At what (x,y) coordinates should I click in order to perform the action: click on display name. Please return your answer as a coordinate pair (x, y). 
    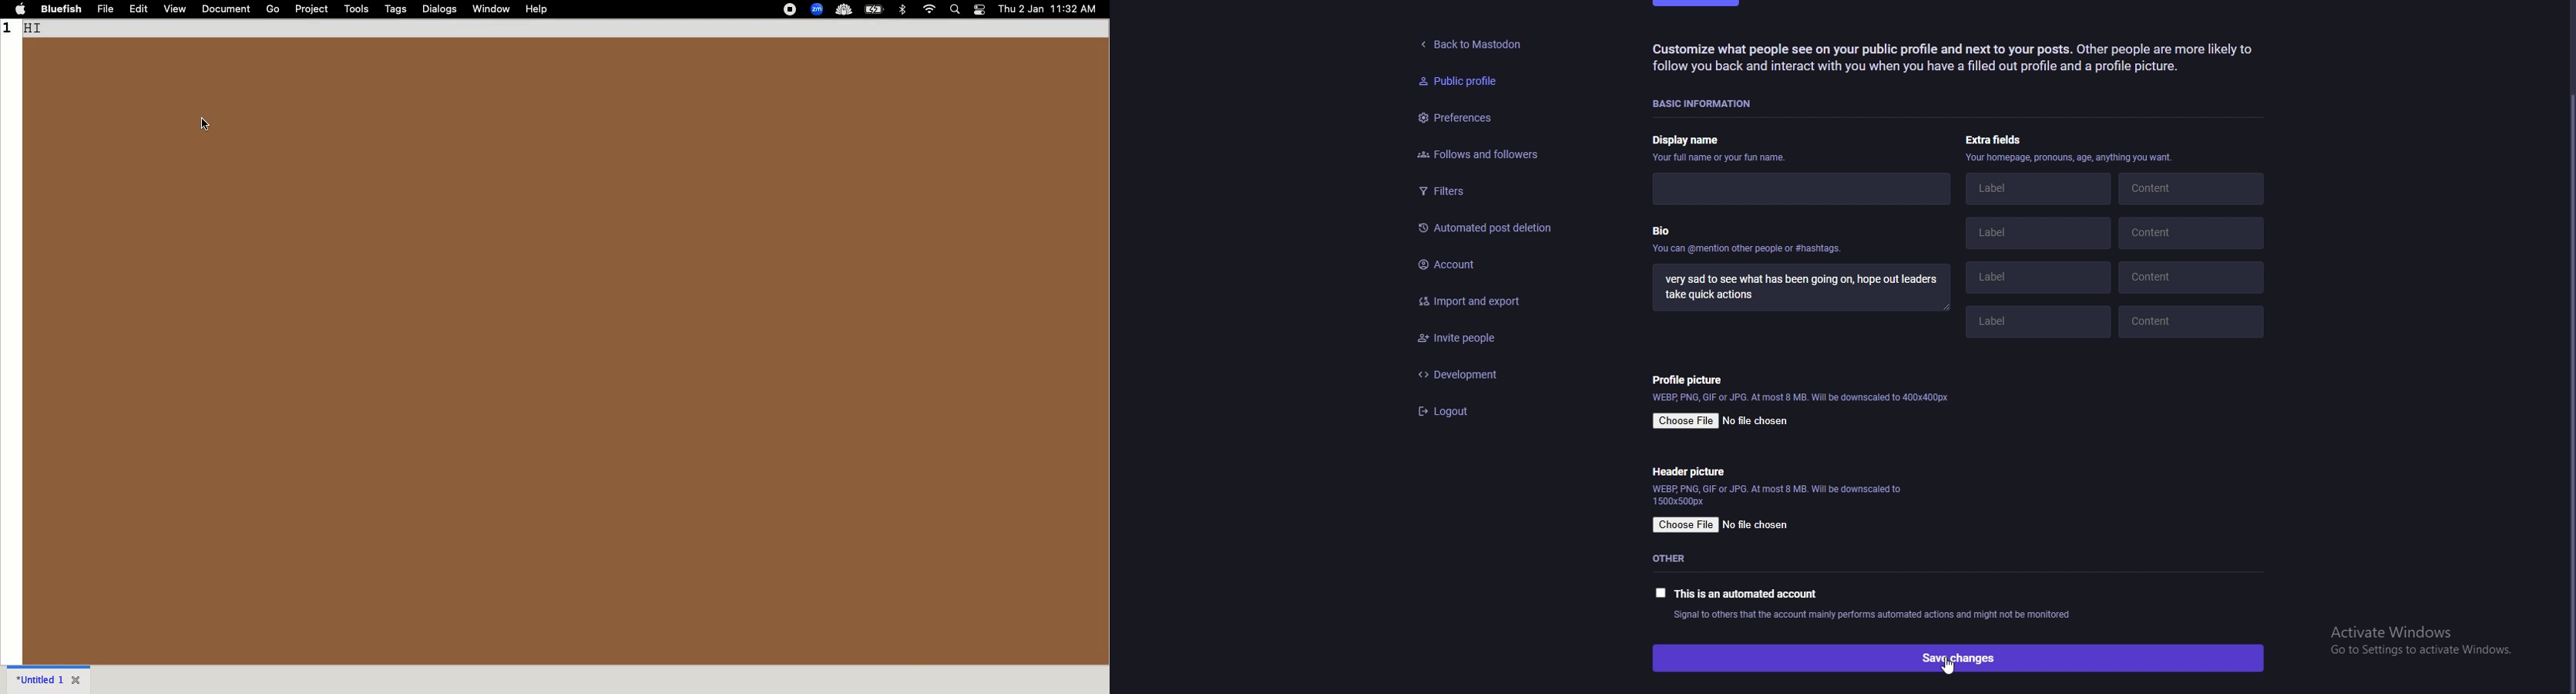
    Looking at the image, I should click on (1721, 142).